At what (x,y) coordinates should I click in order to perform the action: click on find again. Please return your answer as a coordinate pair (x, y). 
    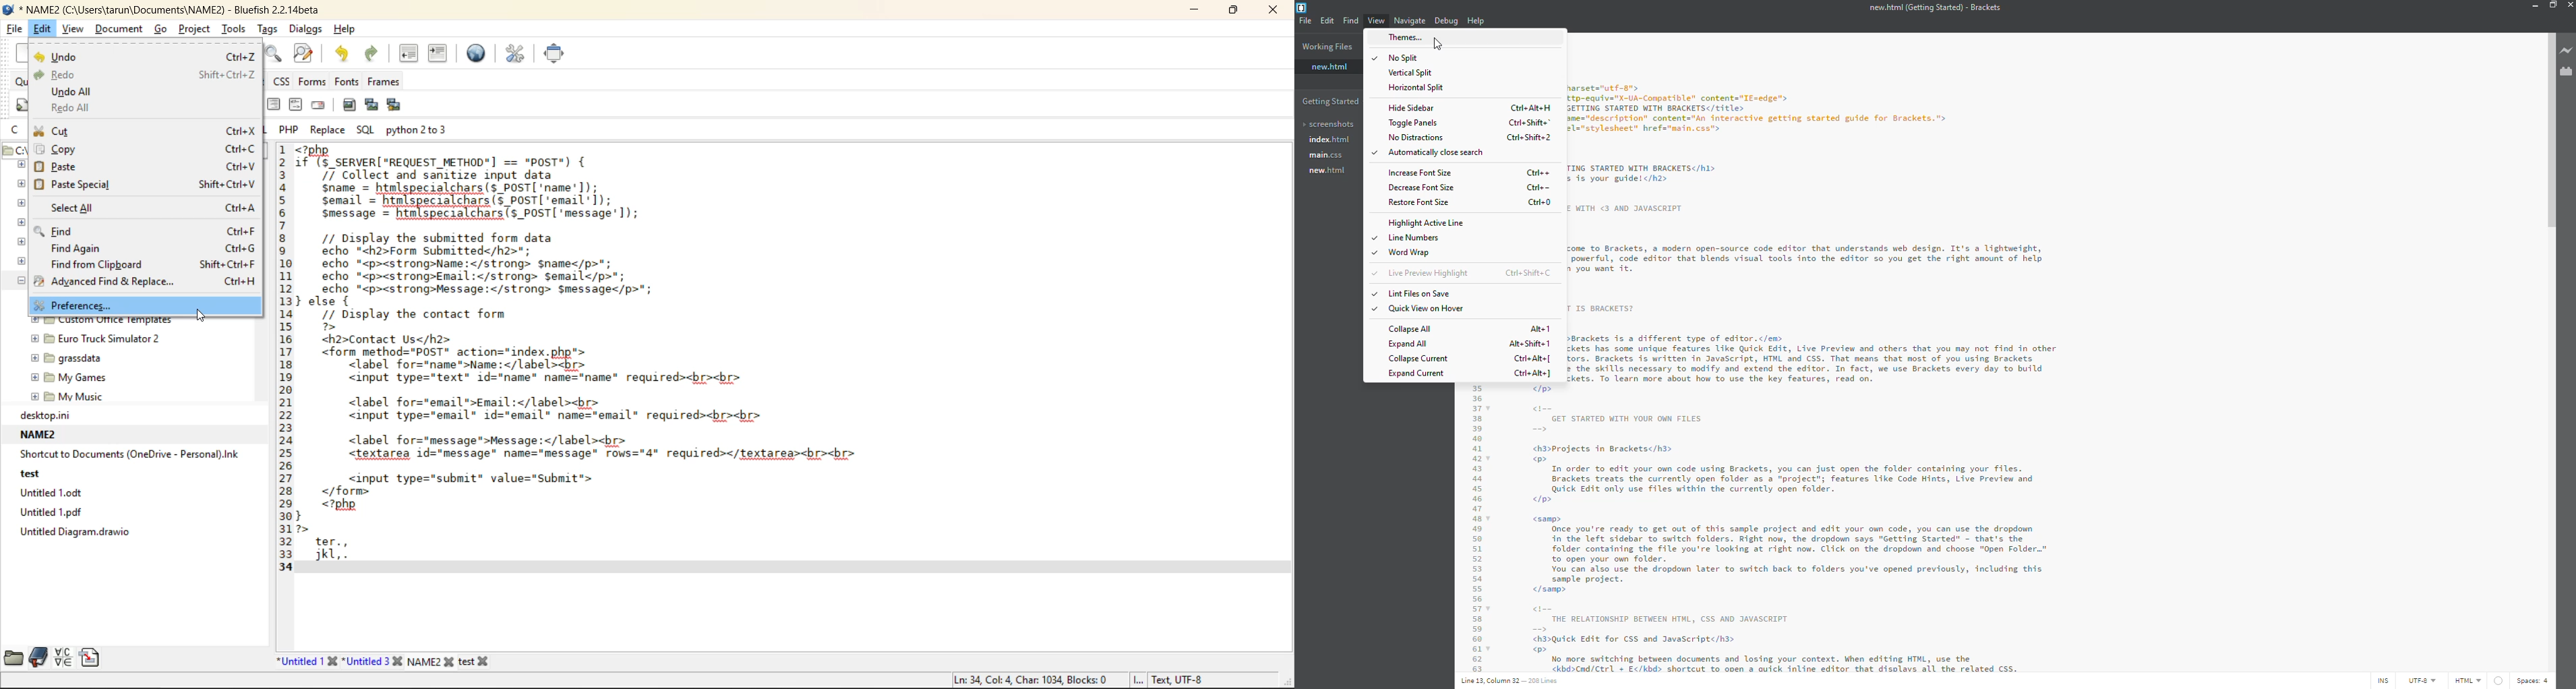
    Looking at the image, I should click on (152, 249).